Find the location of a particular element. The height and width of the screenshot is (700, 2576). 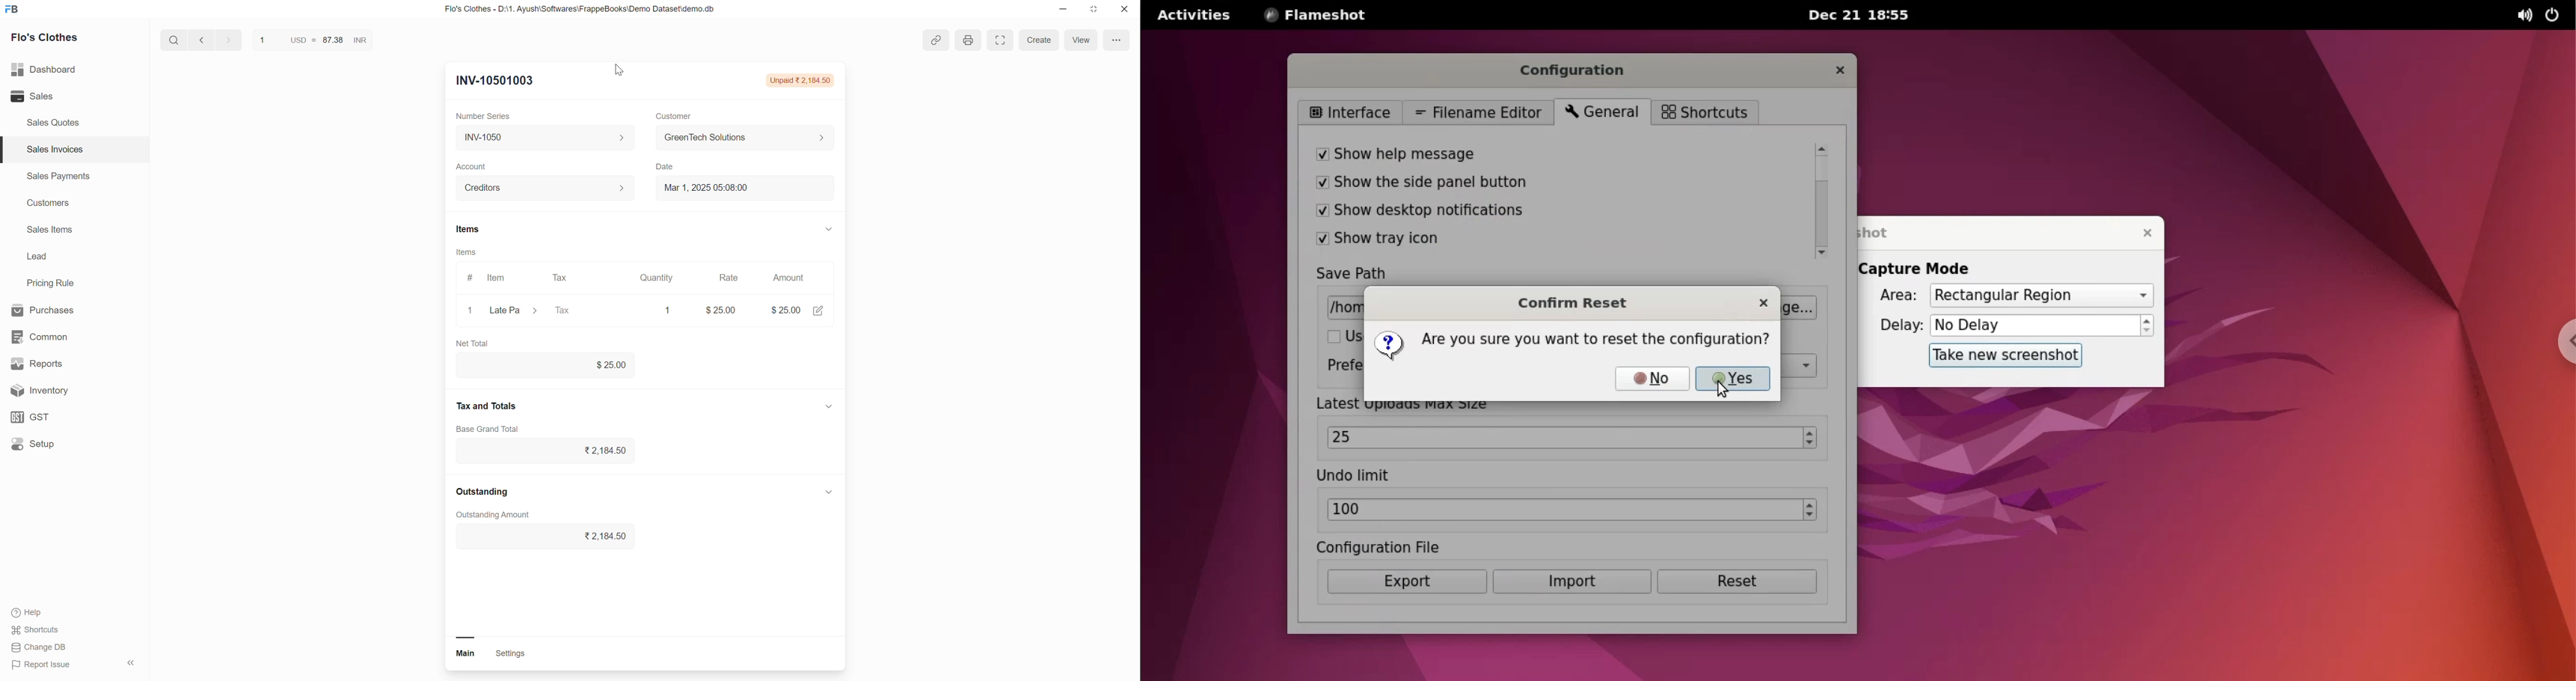

rate  is located at coordinates (721, 309).